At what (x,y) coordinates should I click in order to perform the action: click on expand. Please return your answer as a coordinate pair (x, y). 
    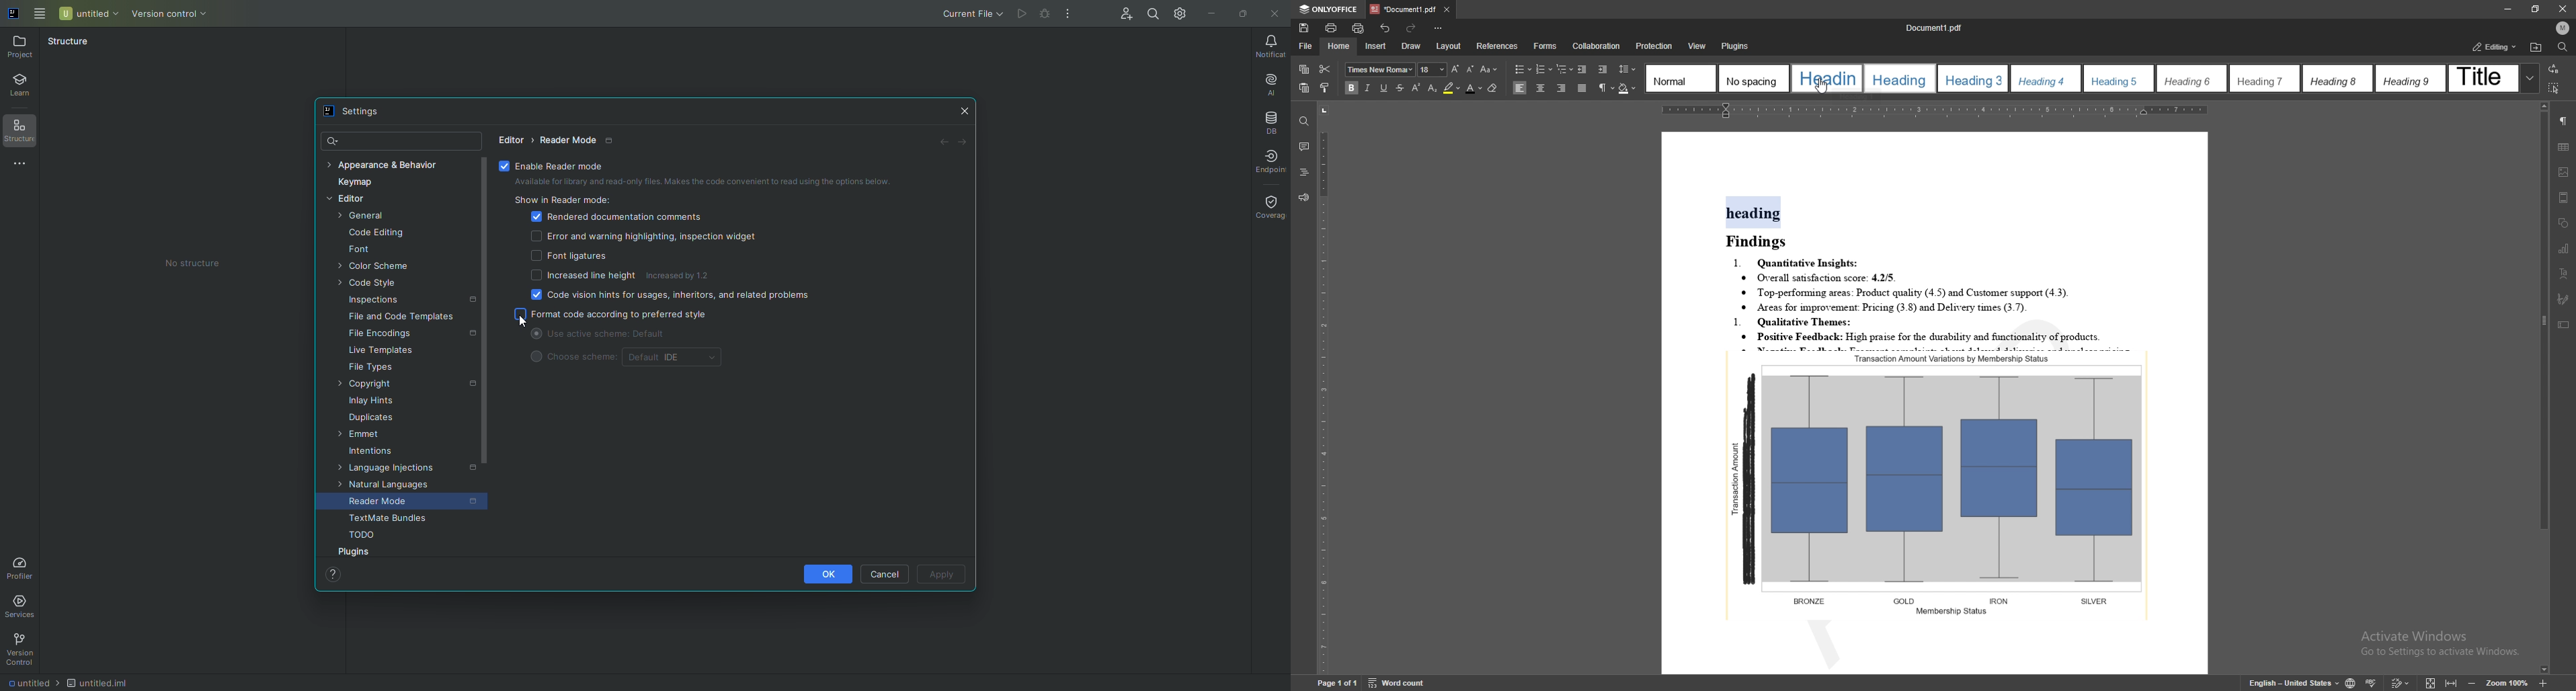
    Looking at the image, I should click on (2530, 78).